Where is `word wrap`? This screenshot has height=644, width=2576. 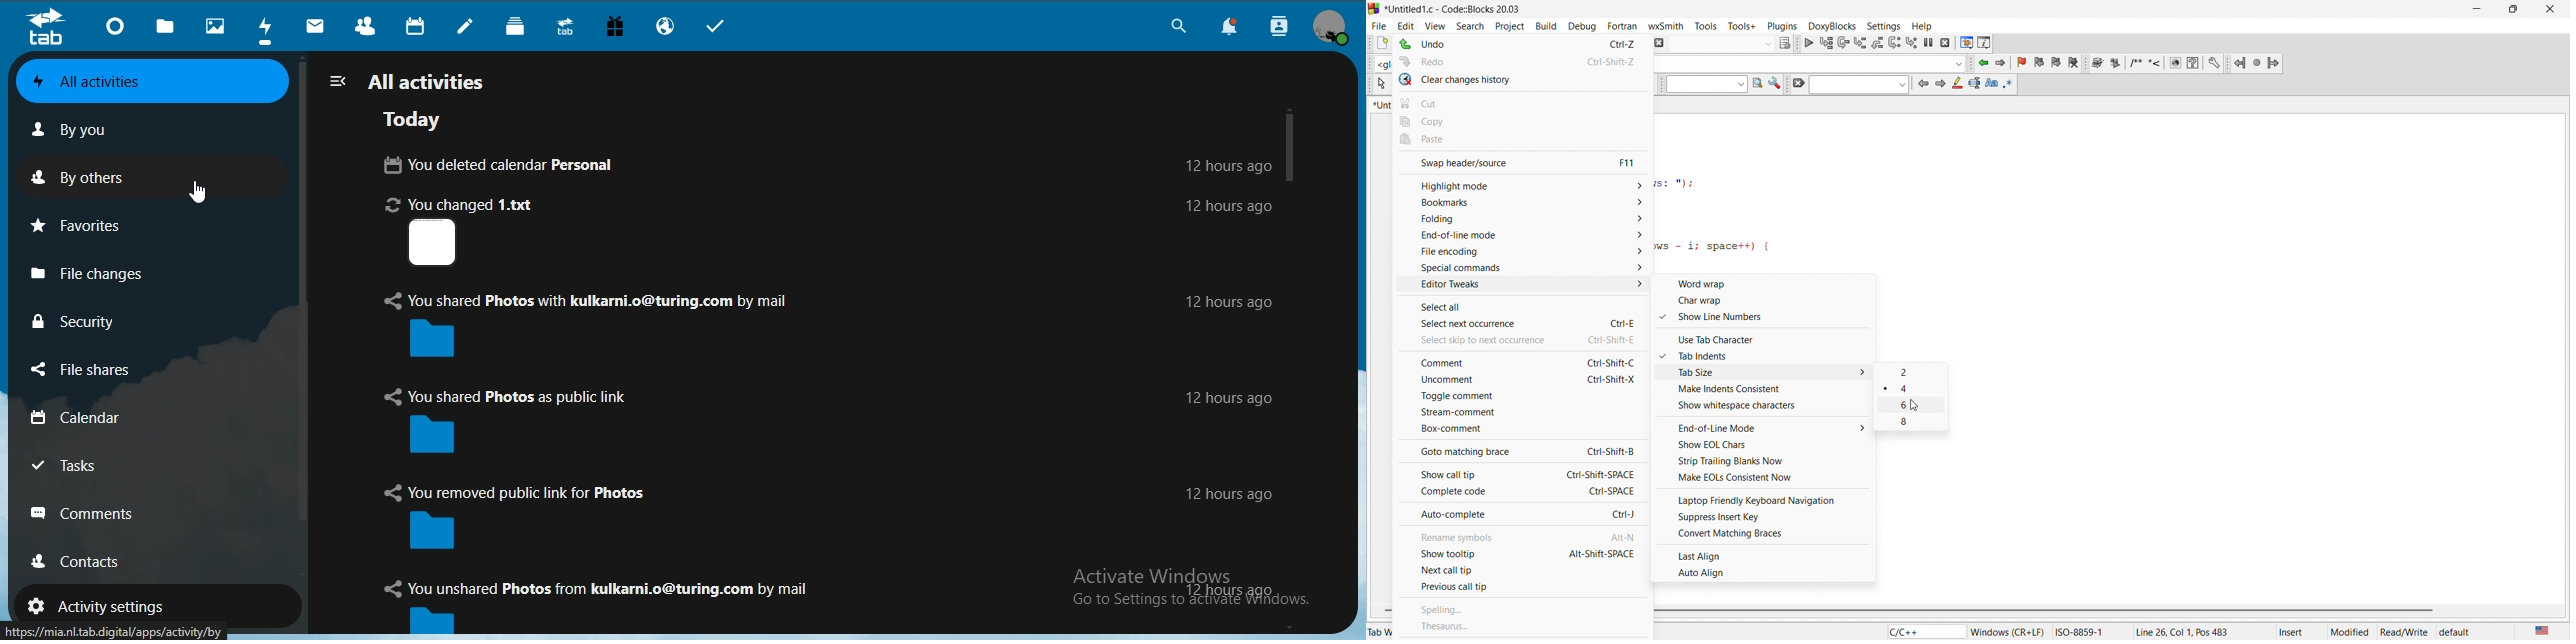
word wrap is located at coordinates (1771, 284).